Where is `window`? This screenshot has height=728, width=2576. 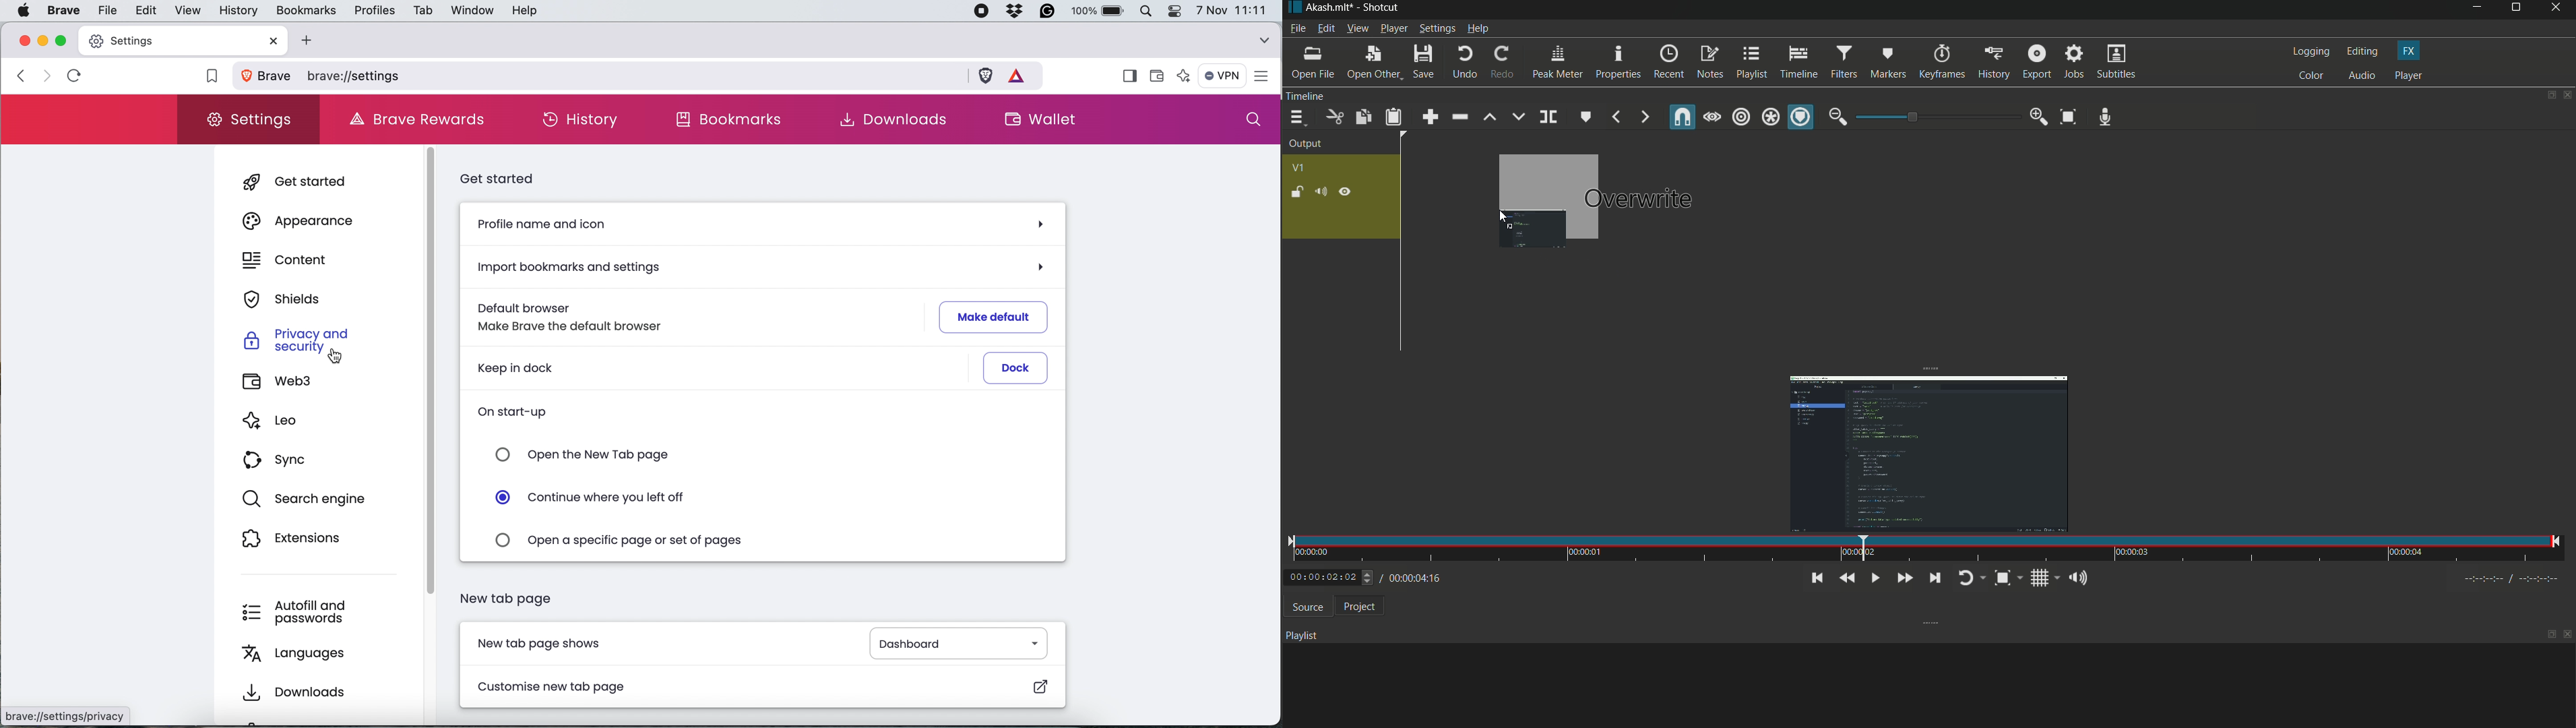
window is located at coordinates (469, 10).